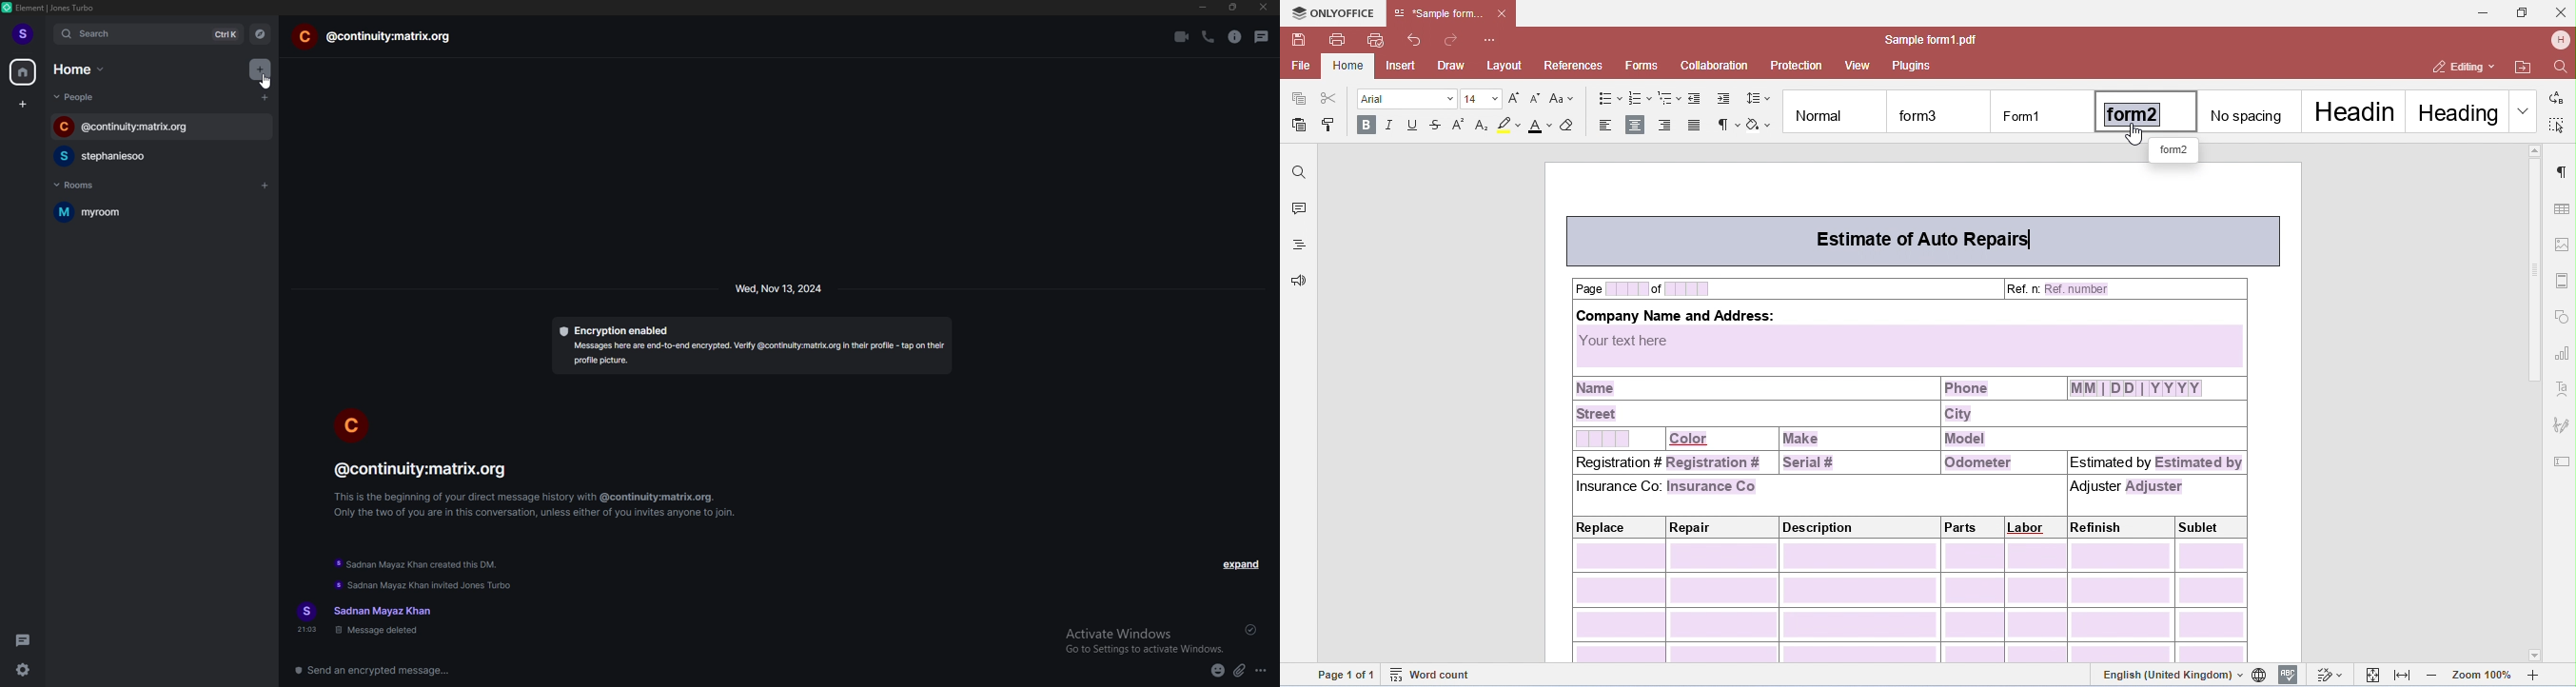 The image size is (2576, 700). I want to click on update, so click(418, 566).